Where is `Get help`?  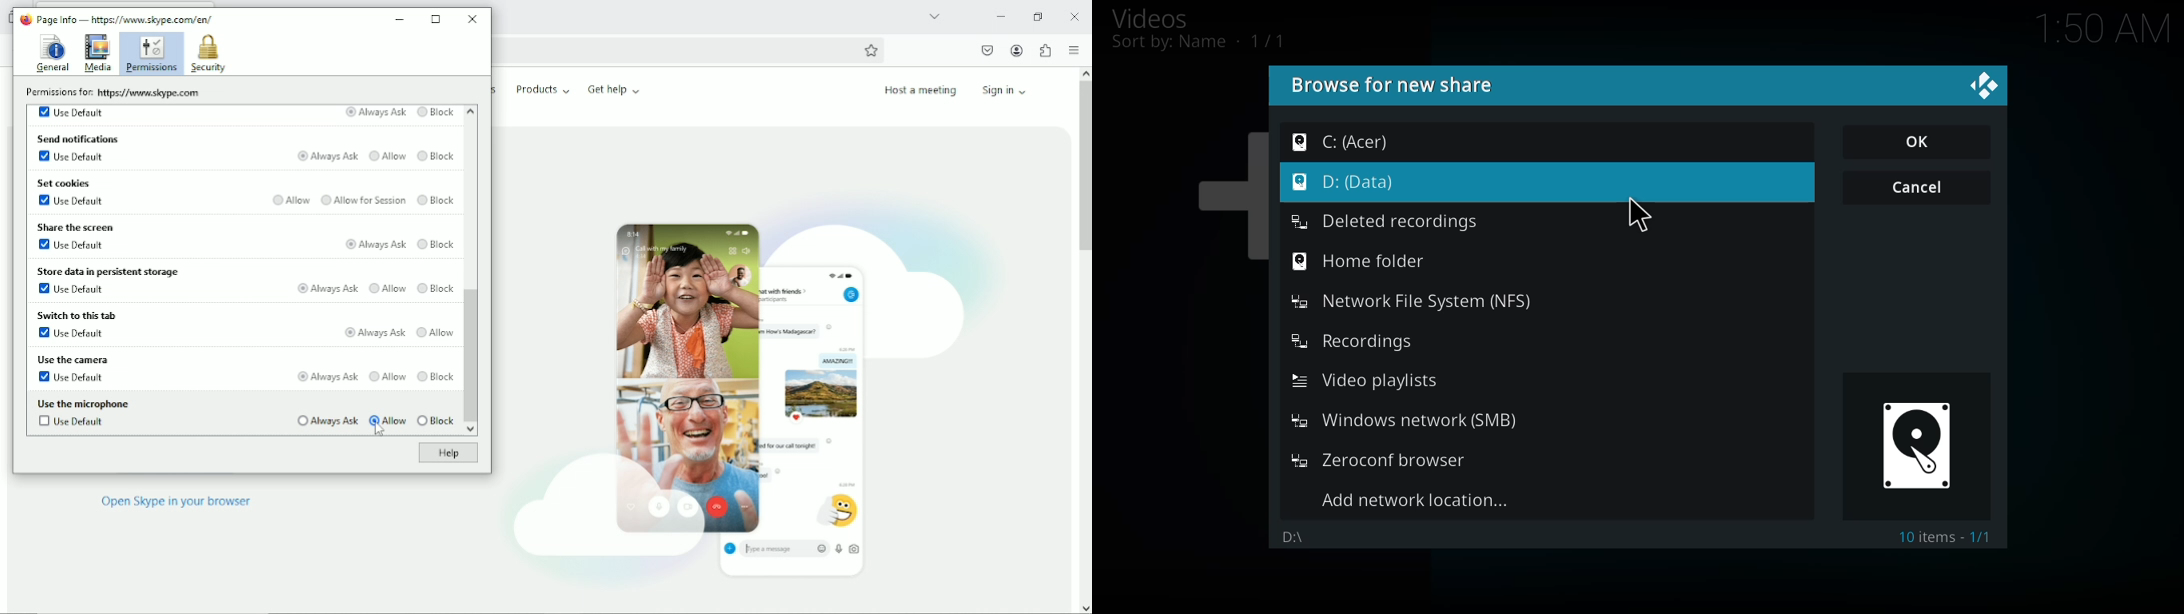 Get help is located at coordinates (614, 89).